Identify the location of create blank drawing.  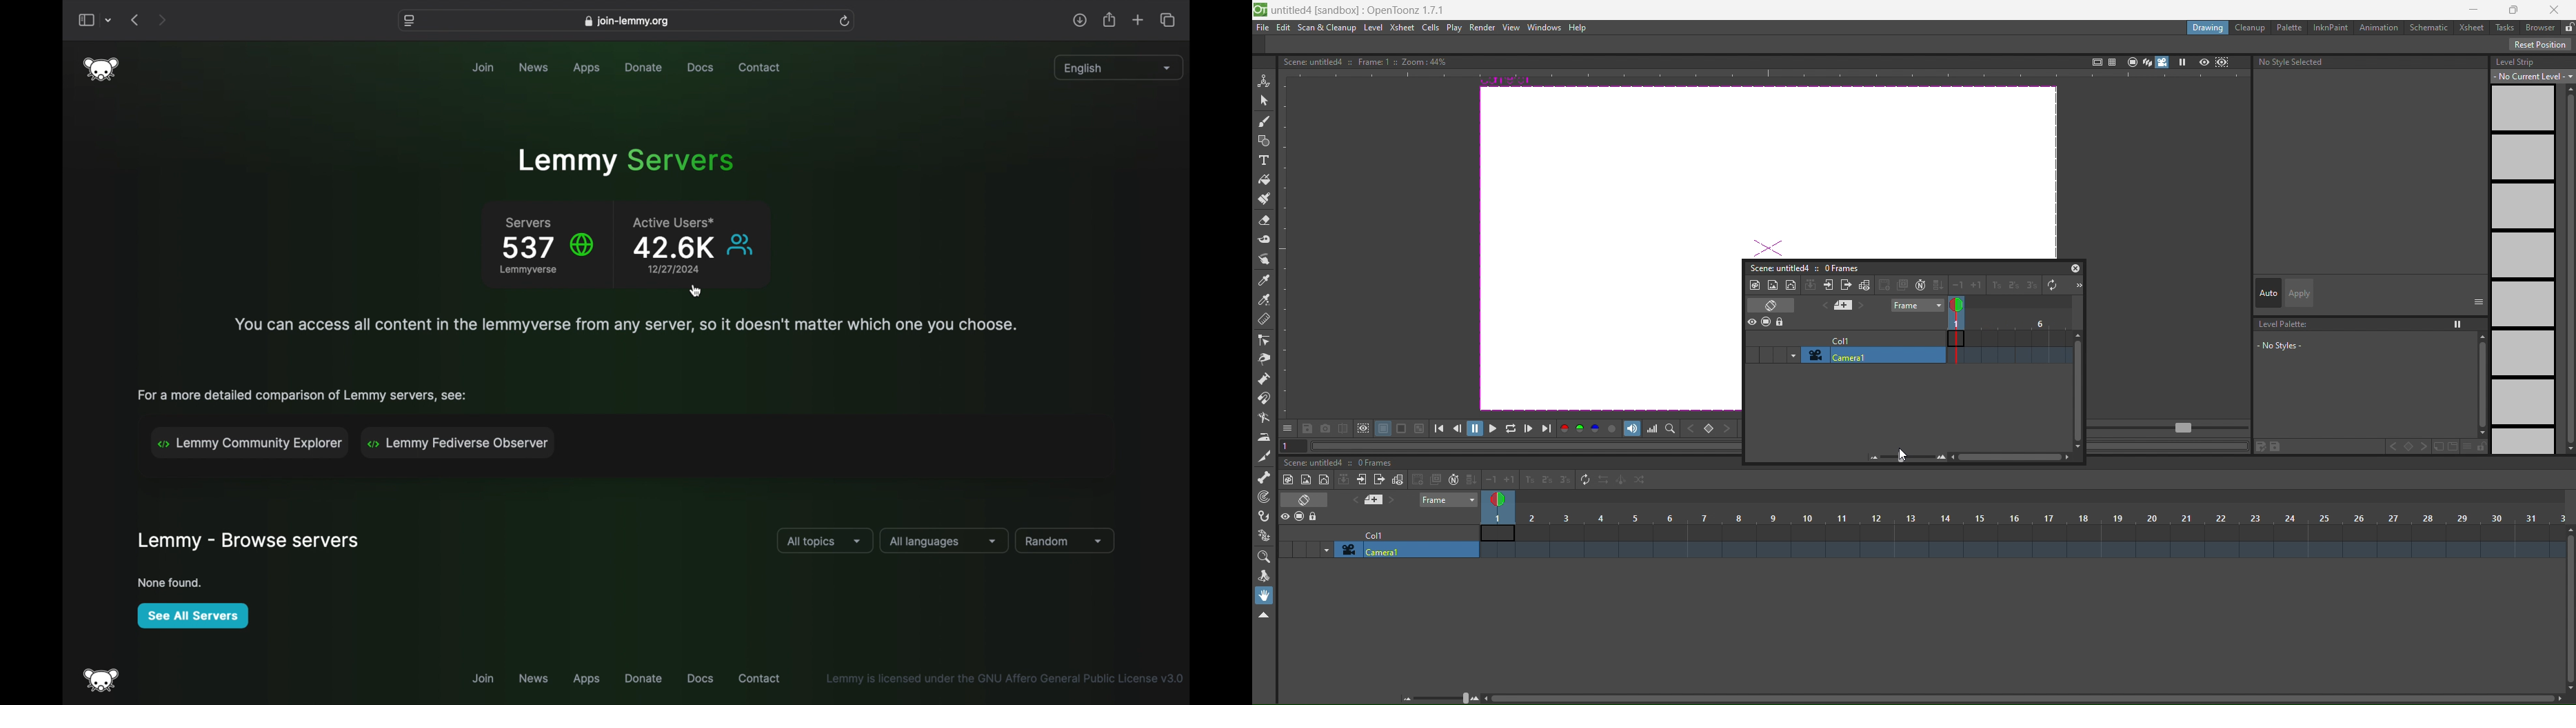
(1425, 479).